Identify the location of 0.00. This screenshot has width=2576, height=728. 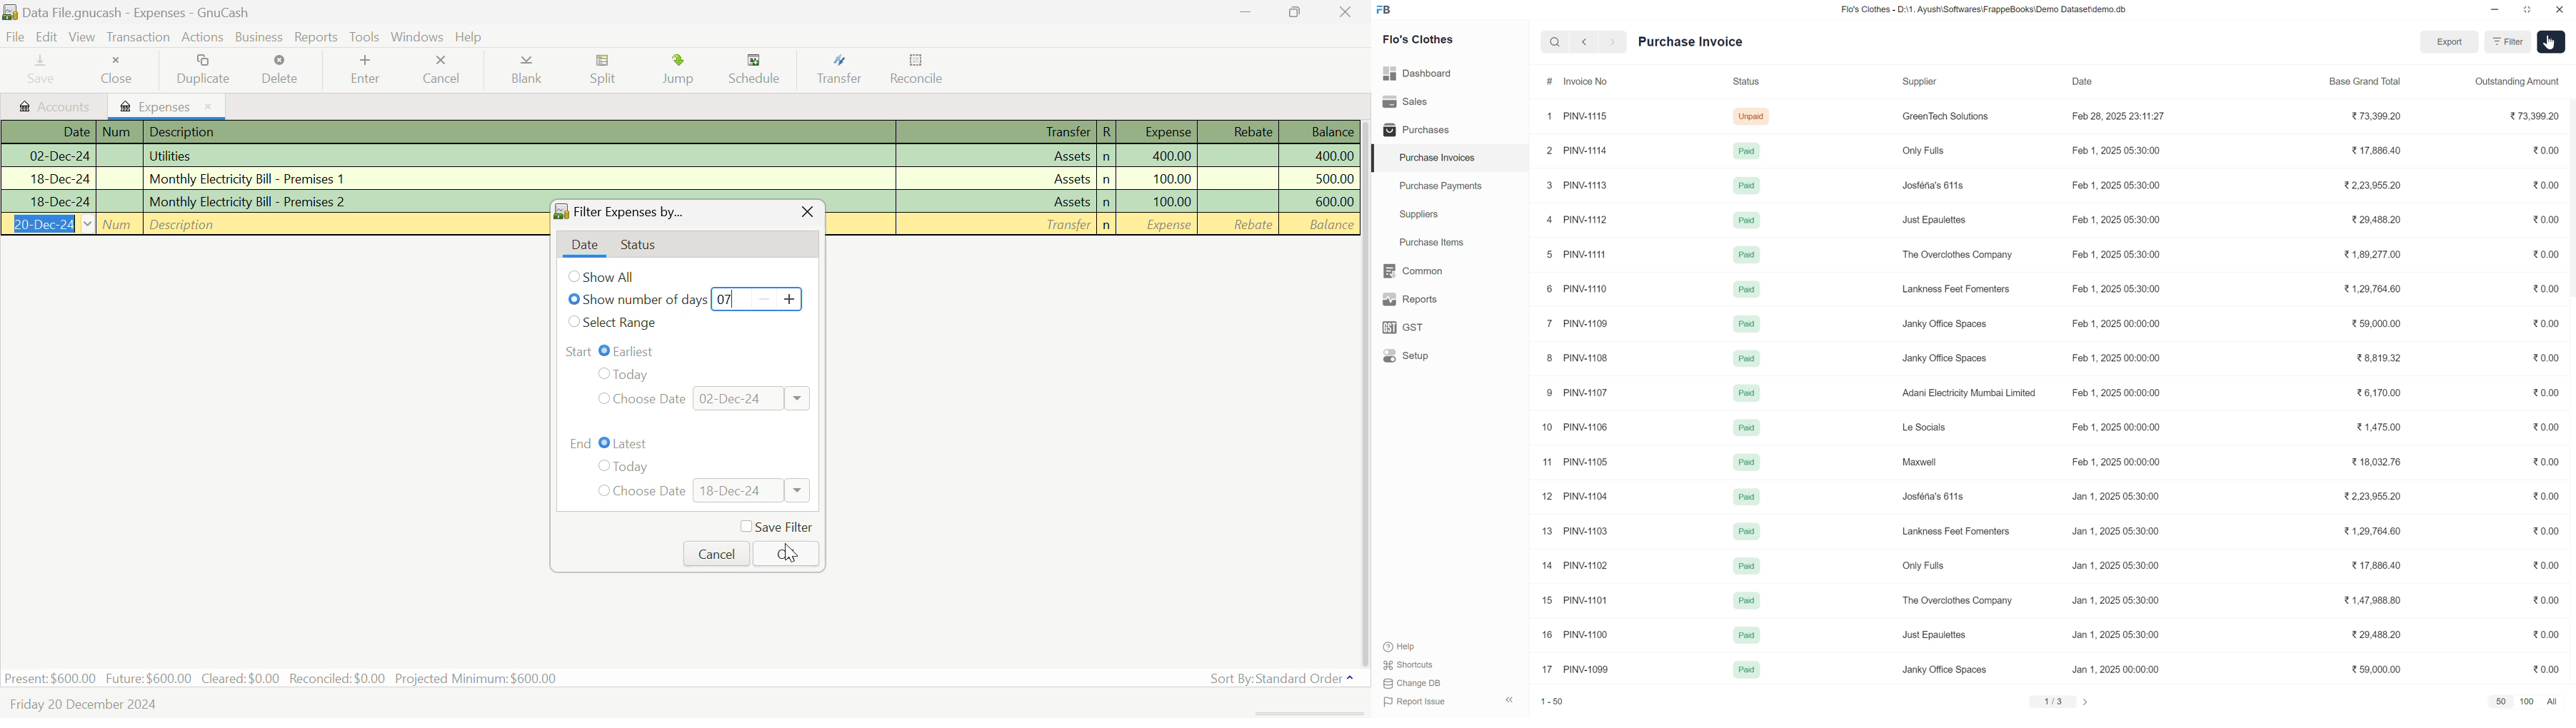
(2545, 324).